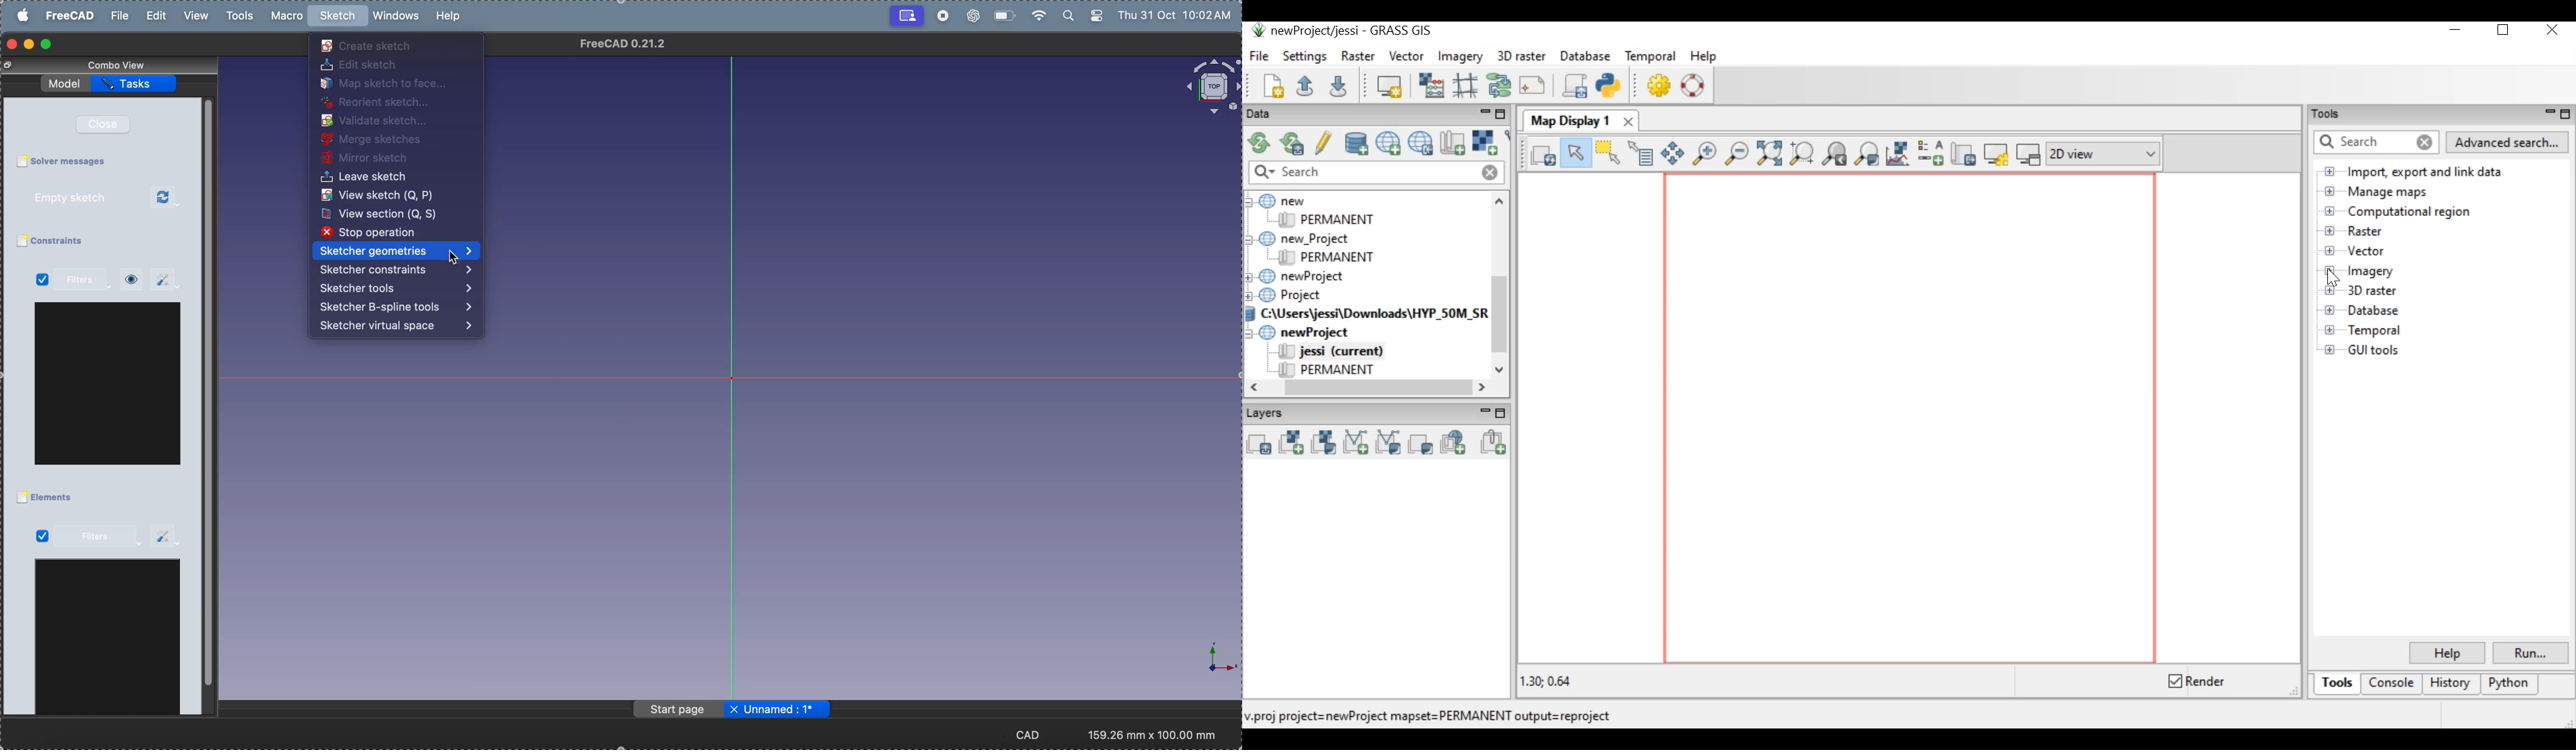 This screenshot has height=756, width=2576. What do you see at coordinates (43, 281) in the screenshot?
I see `Checked Checkbox` at bounding box center [43, 281].